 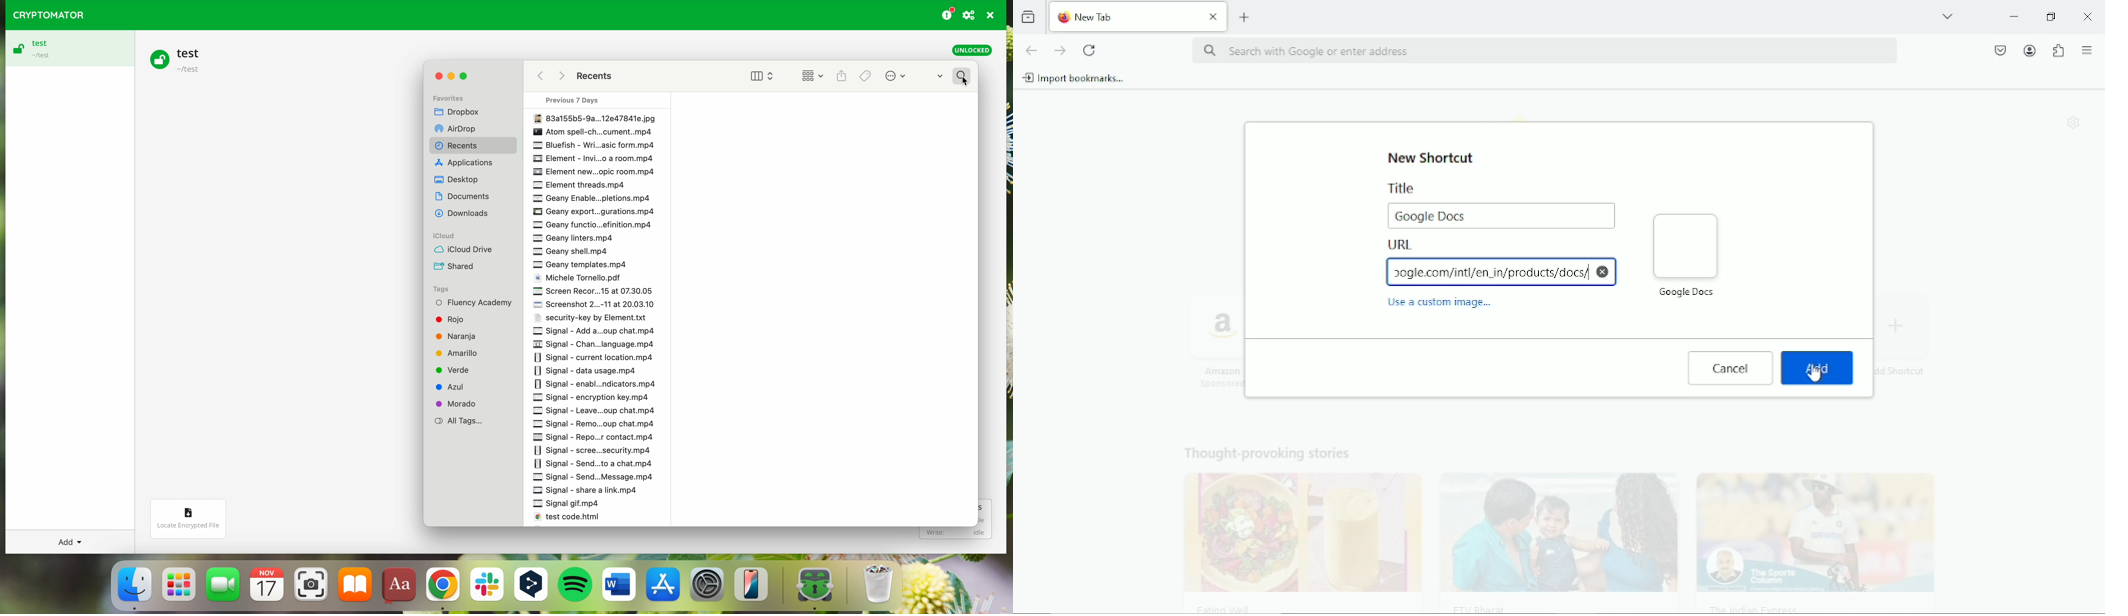 I want to click on Close, so click(x=2088, y=16).